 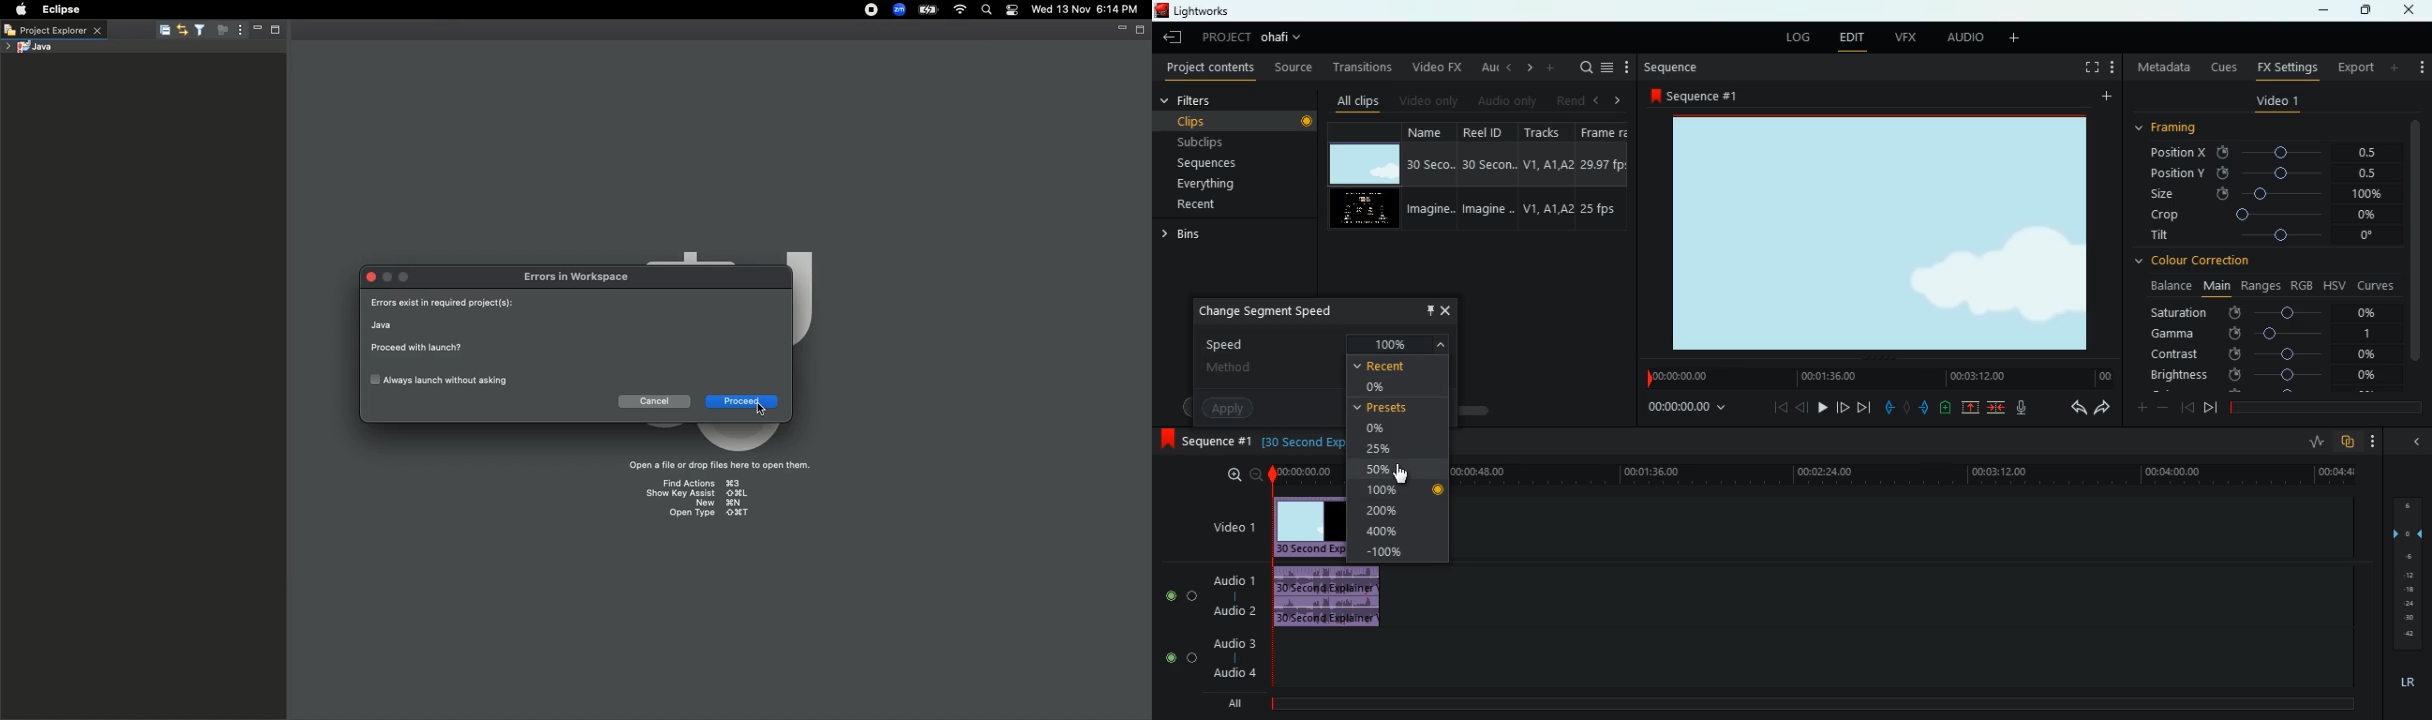 What do you see at coordinates (2163, 407) in the screenshot?
I see `minus` at bounding box center [2163, 407].